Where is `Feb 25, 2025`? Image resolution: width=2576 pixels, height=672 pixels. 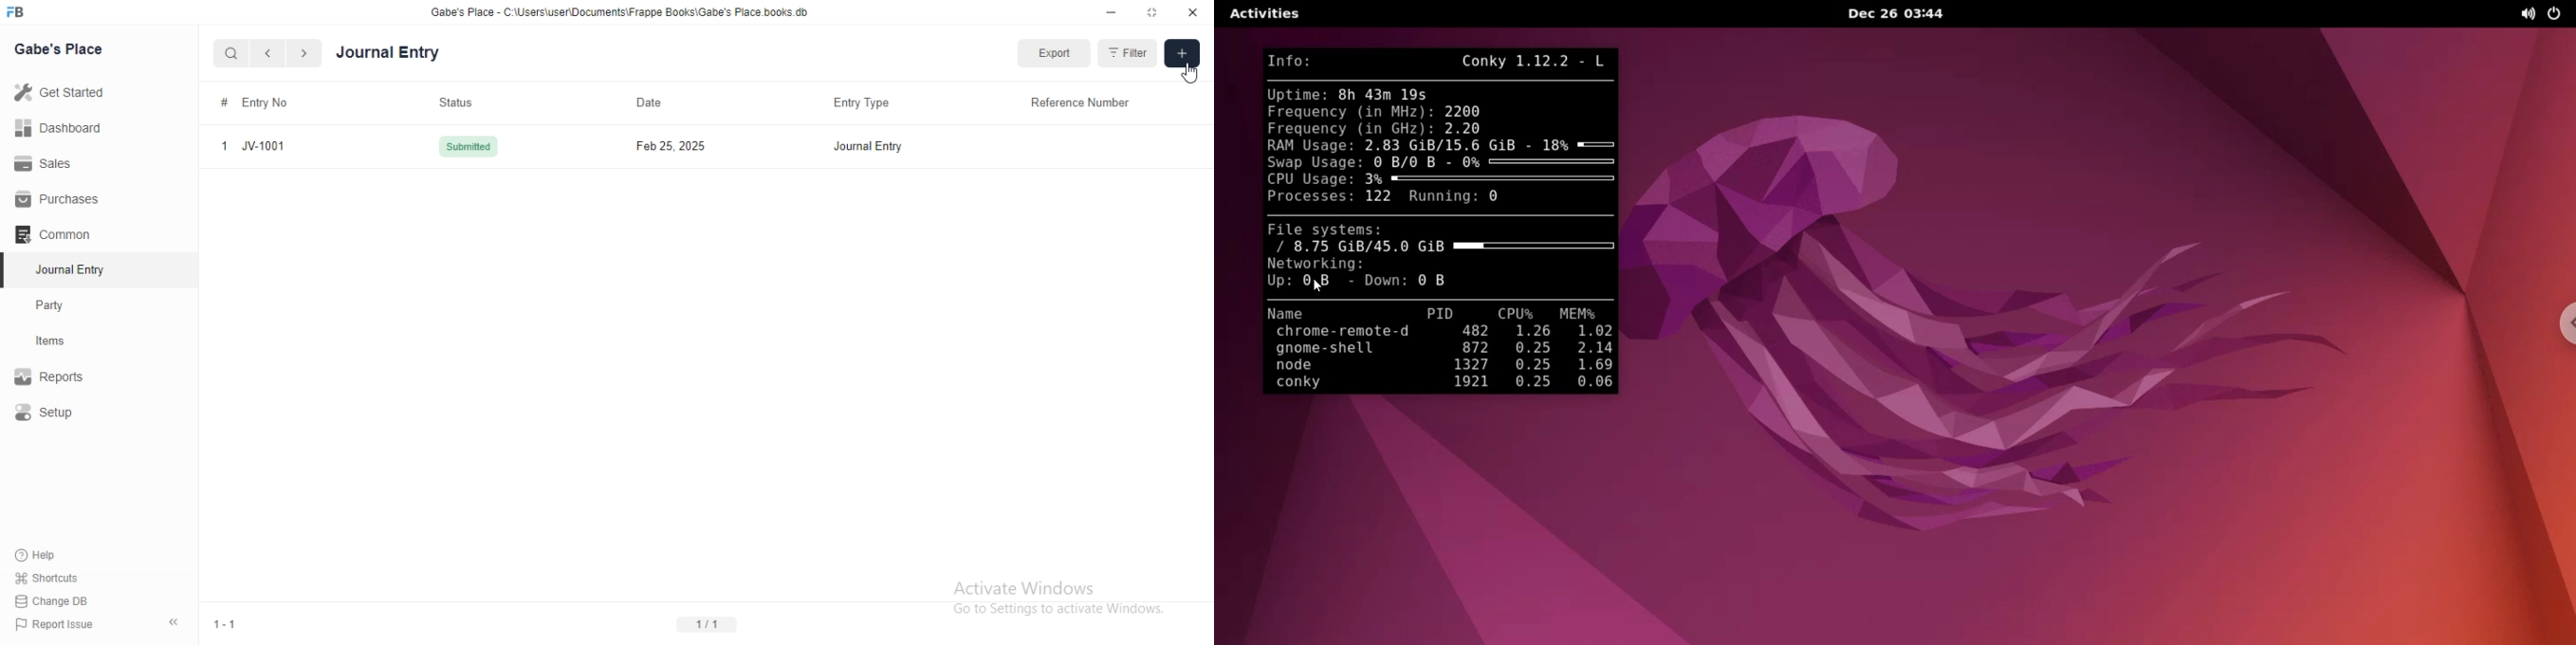 Feb 25, 2025 is located at coordinates (670, 147).